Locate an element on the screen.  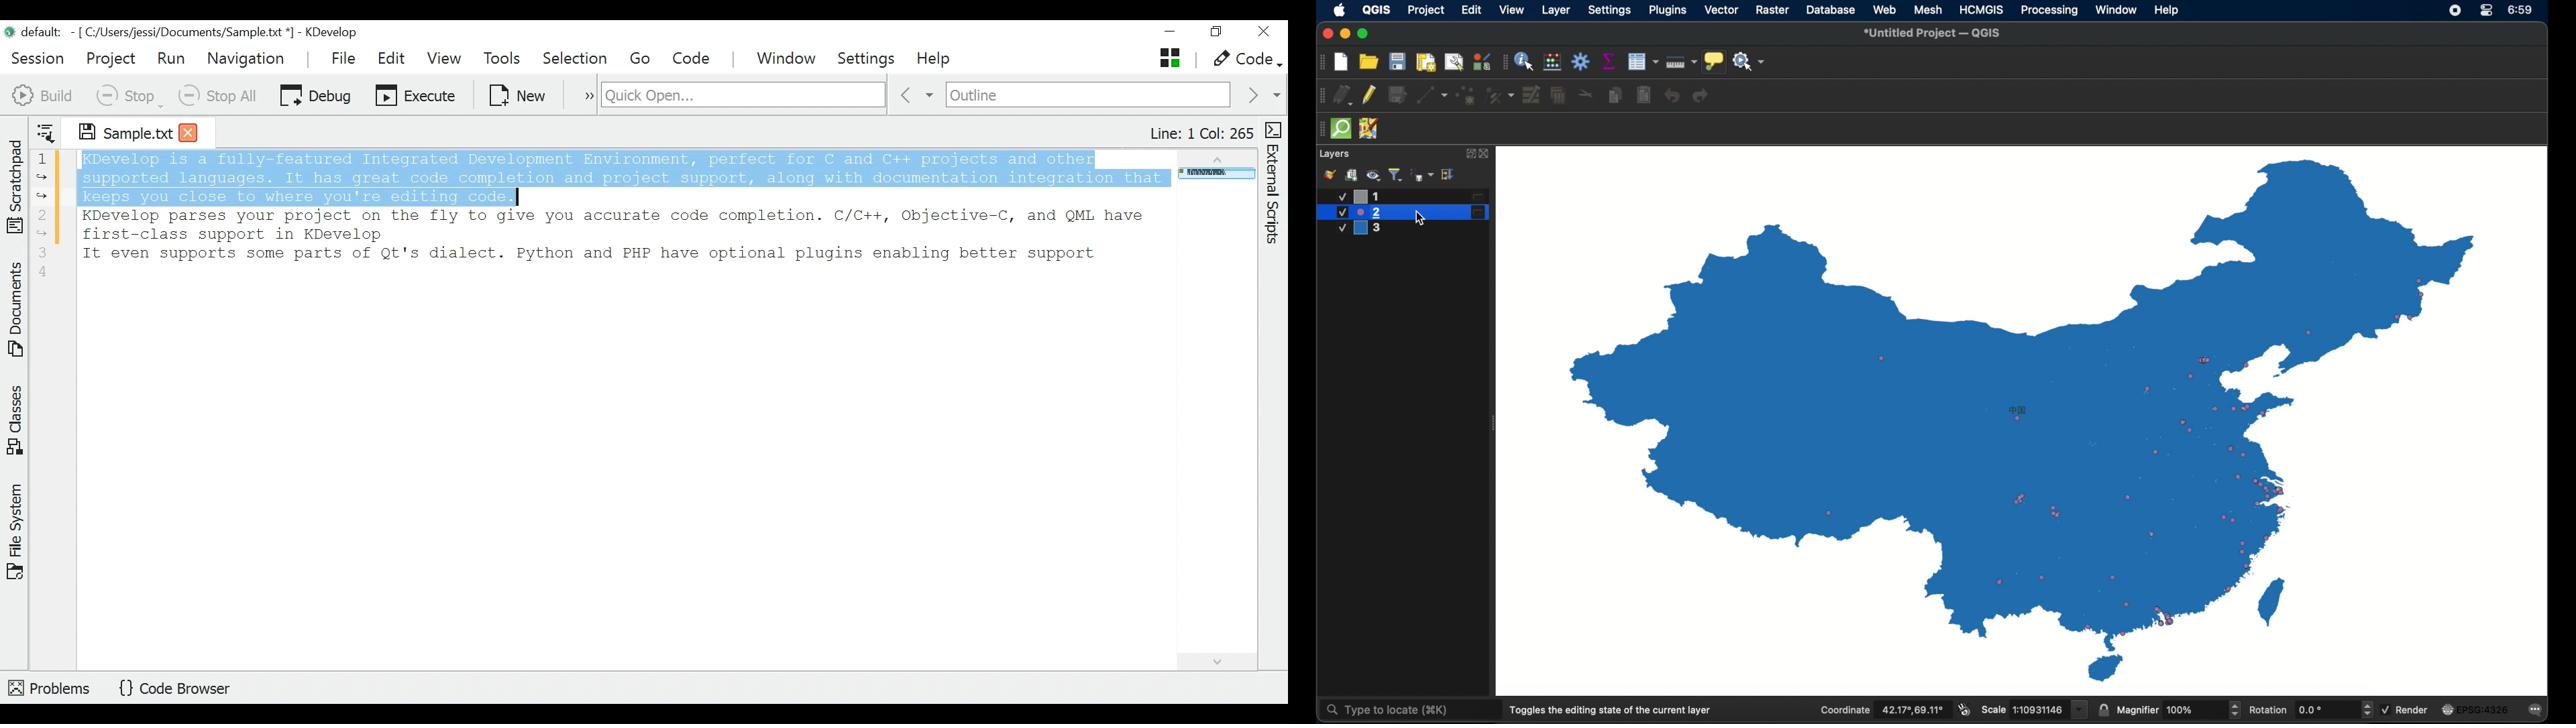
Page Overview is located at coordinates (1214, 175).